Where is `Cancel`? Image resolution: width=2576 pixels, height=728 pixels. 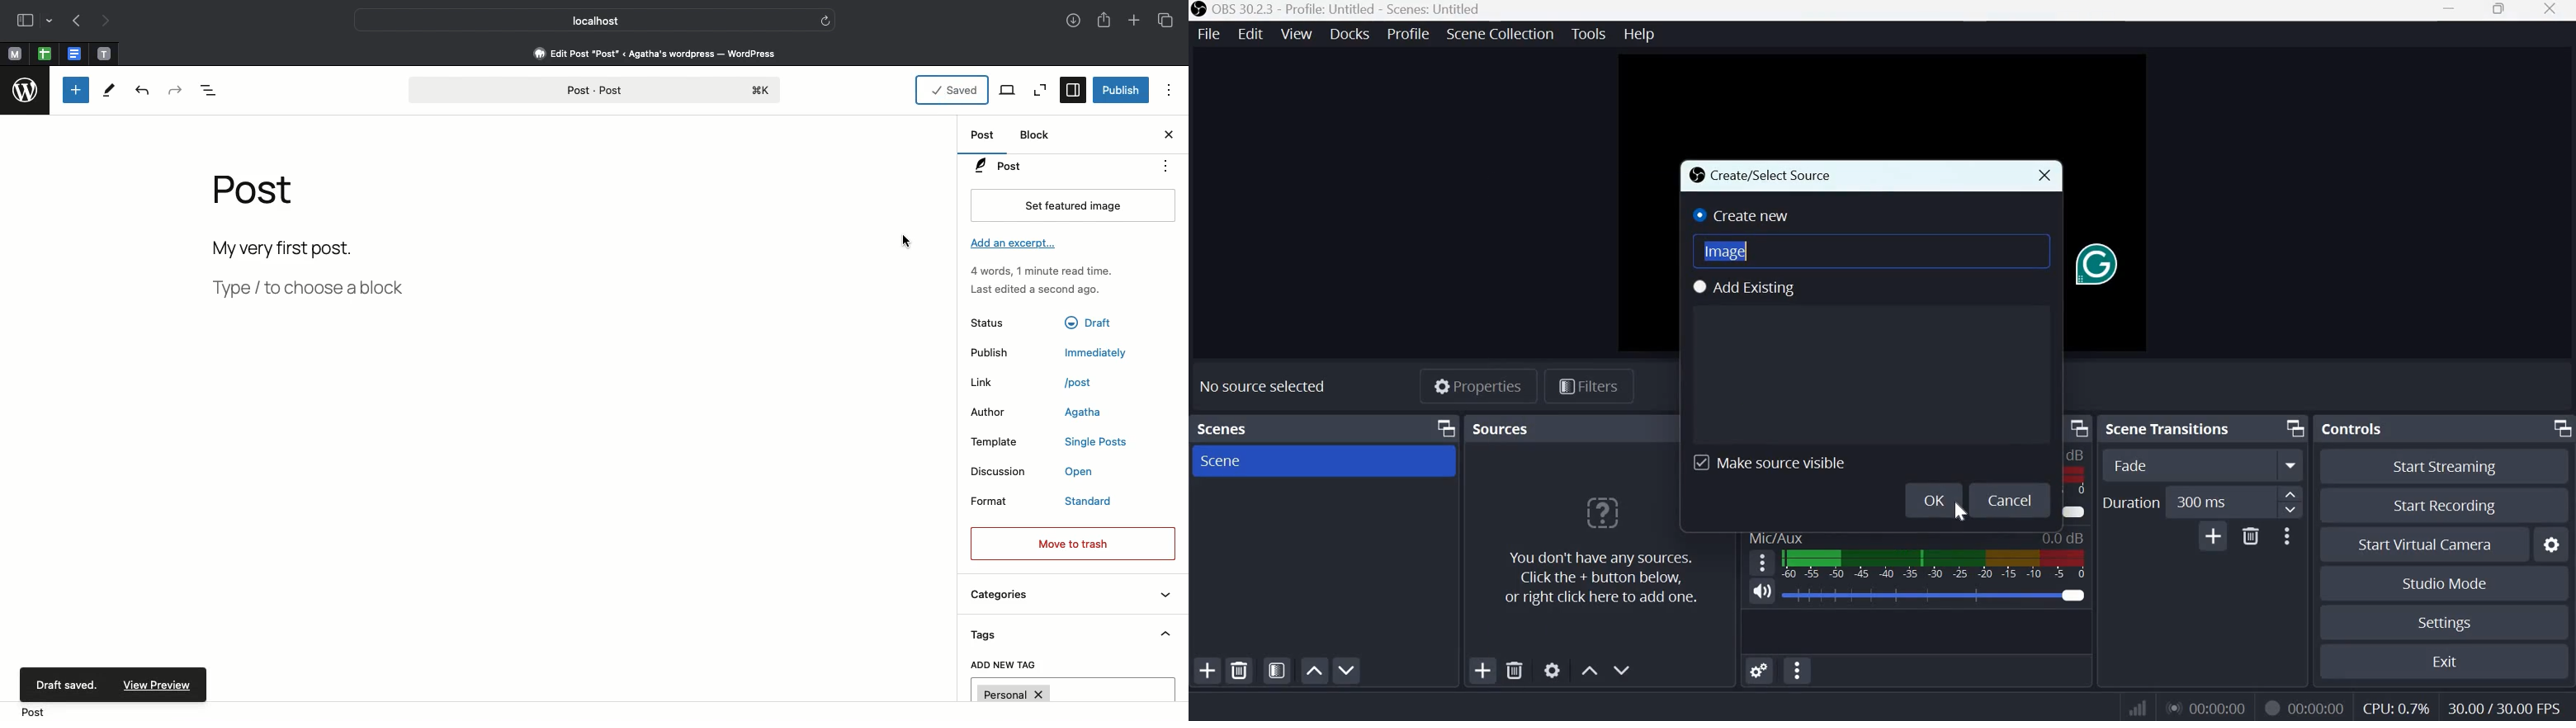 Cancel is located at coordinates (2013, 500).